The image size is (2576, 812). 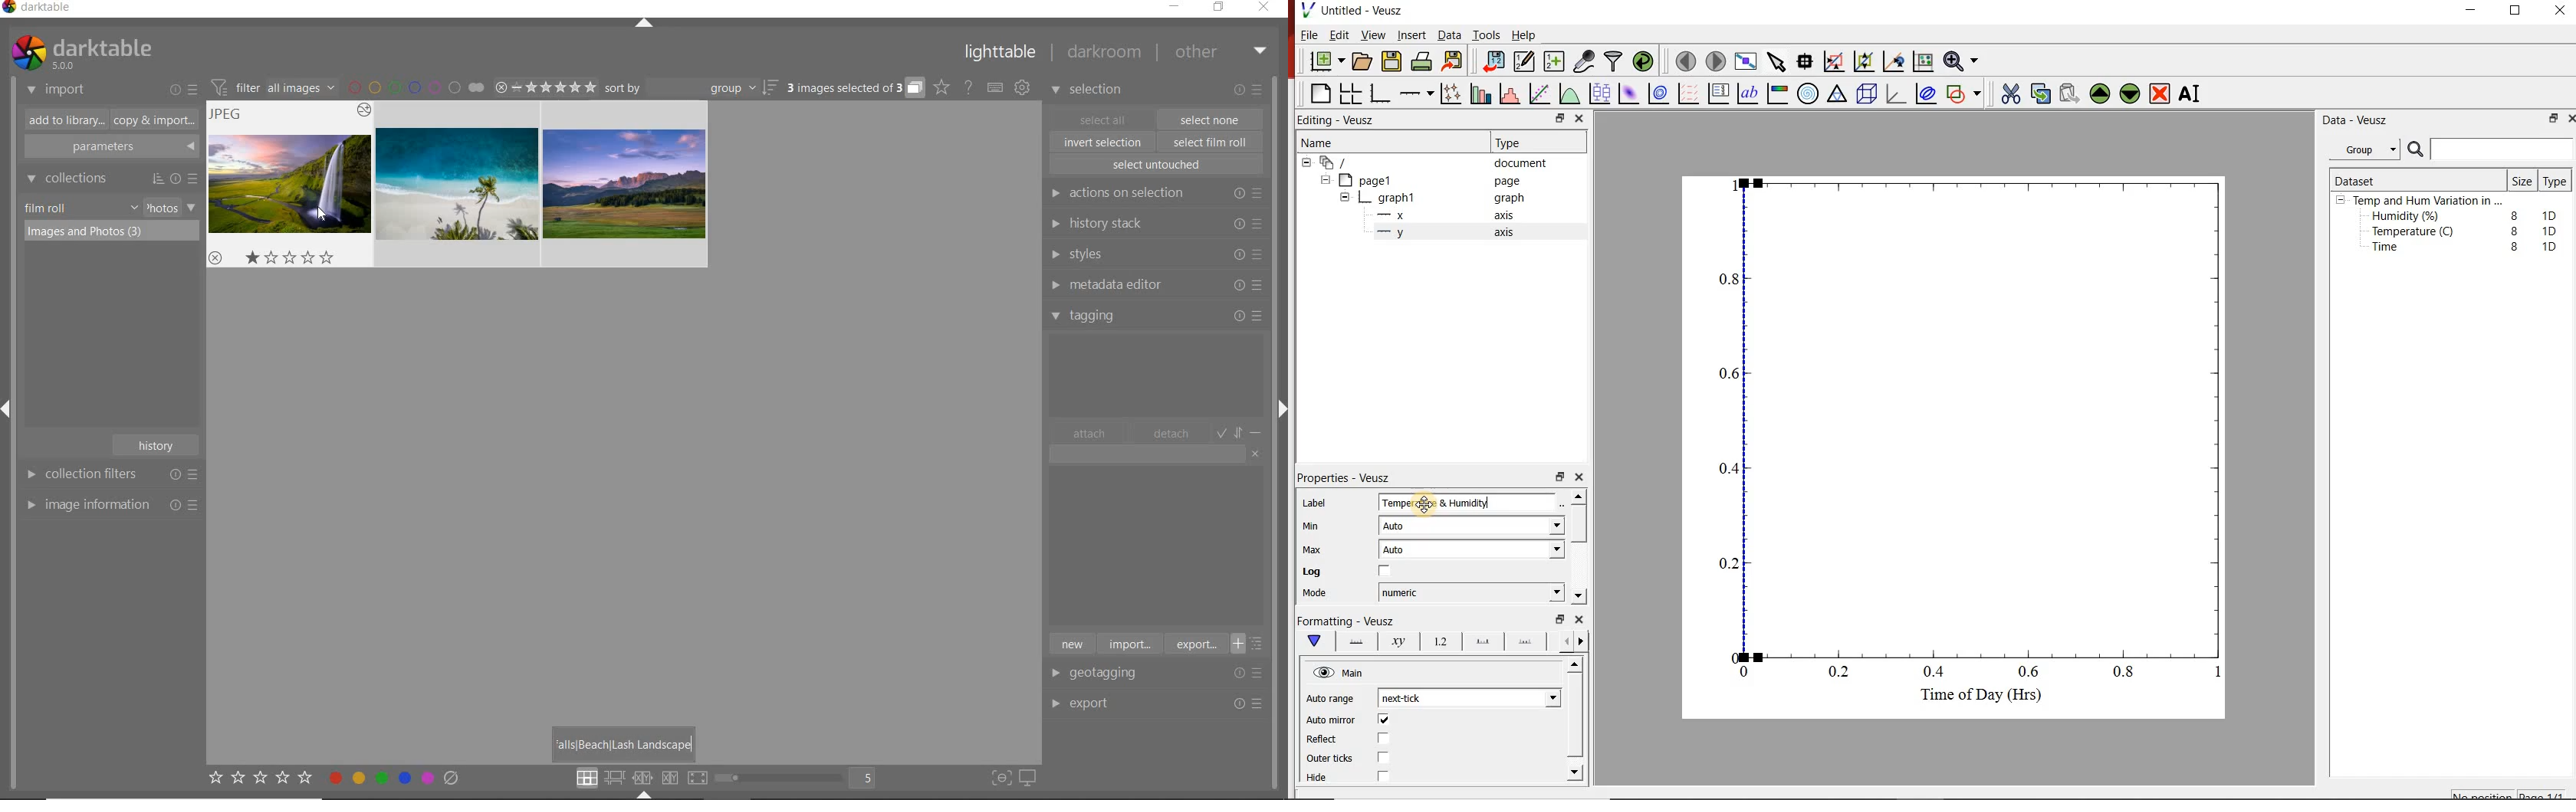 I want to click on Zoom functions menu, so click(x=1960, y=61).